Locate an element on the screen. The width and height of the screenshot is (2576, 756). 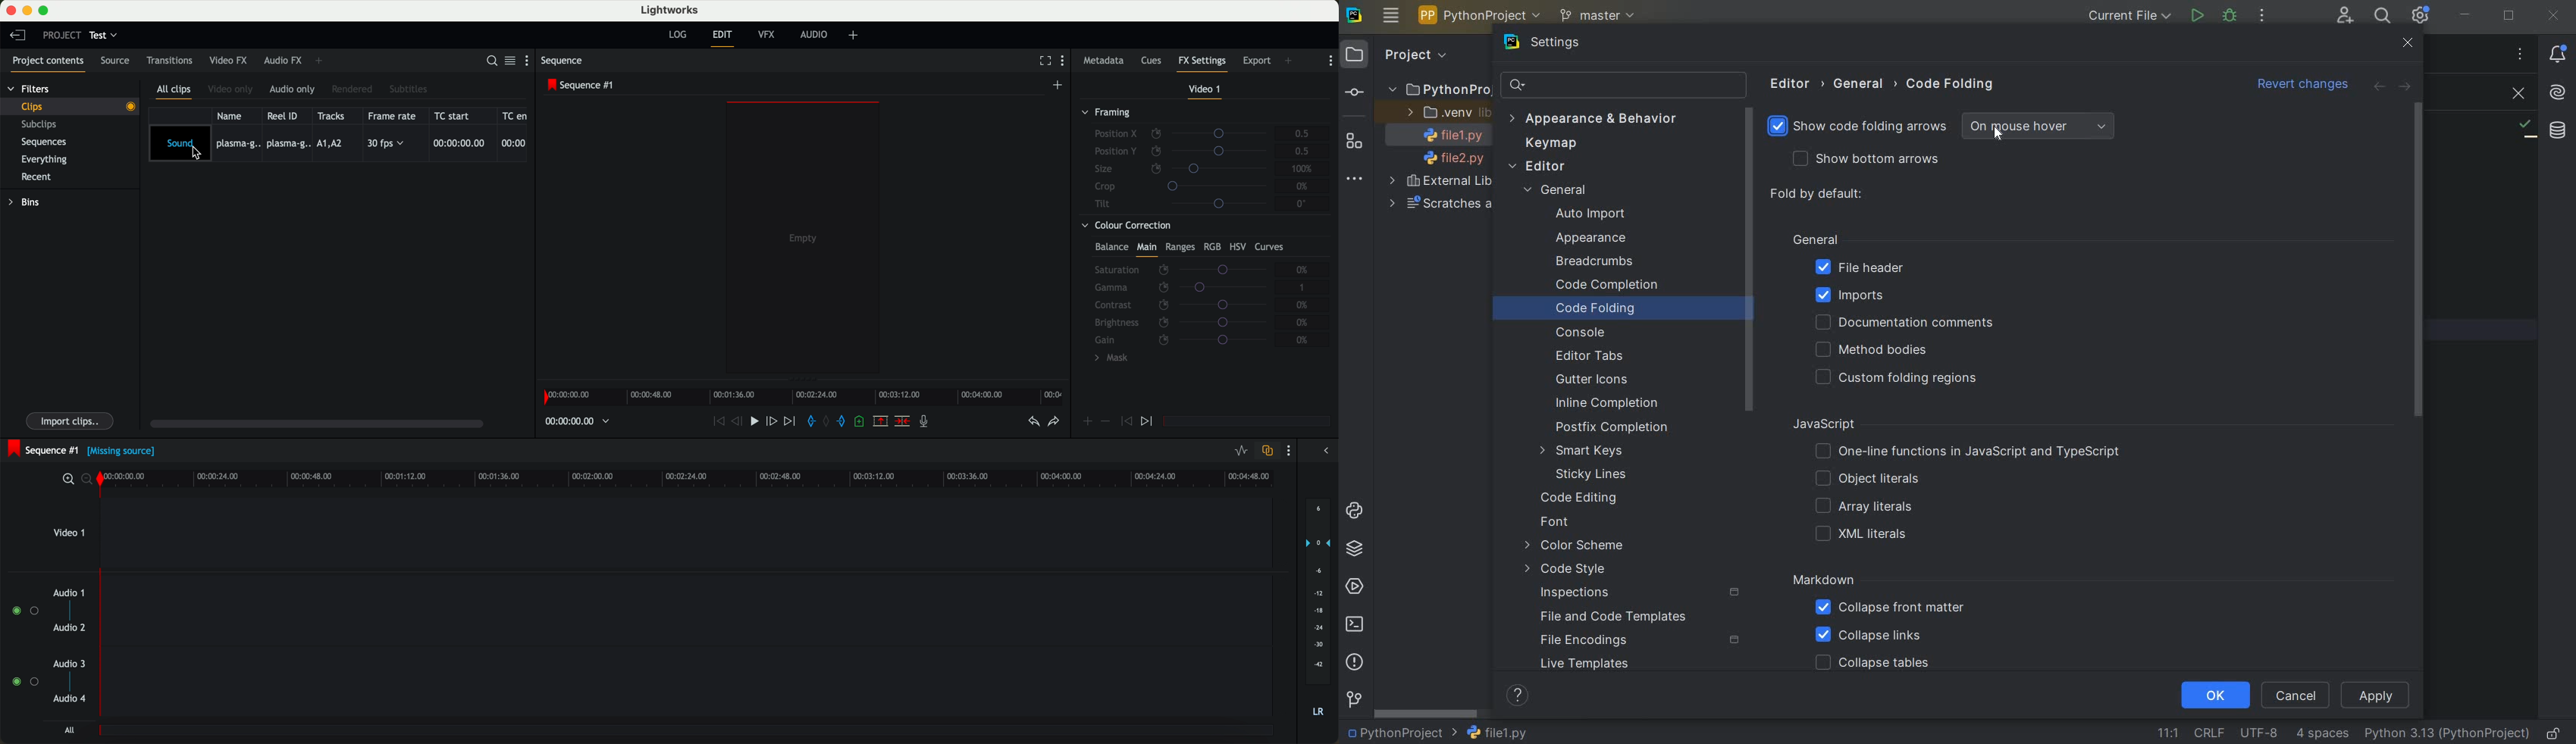
OK is located at coordinates (2214, 696).